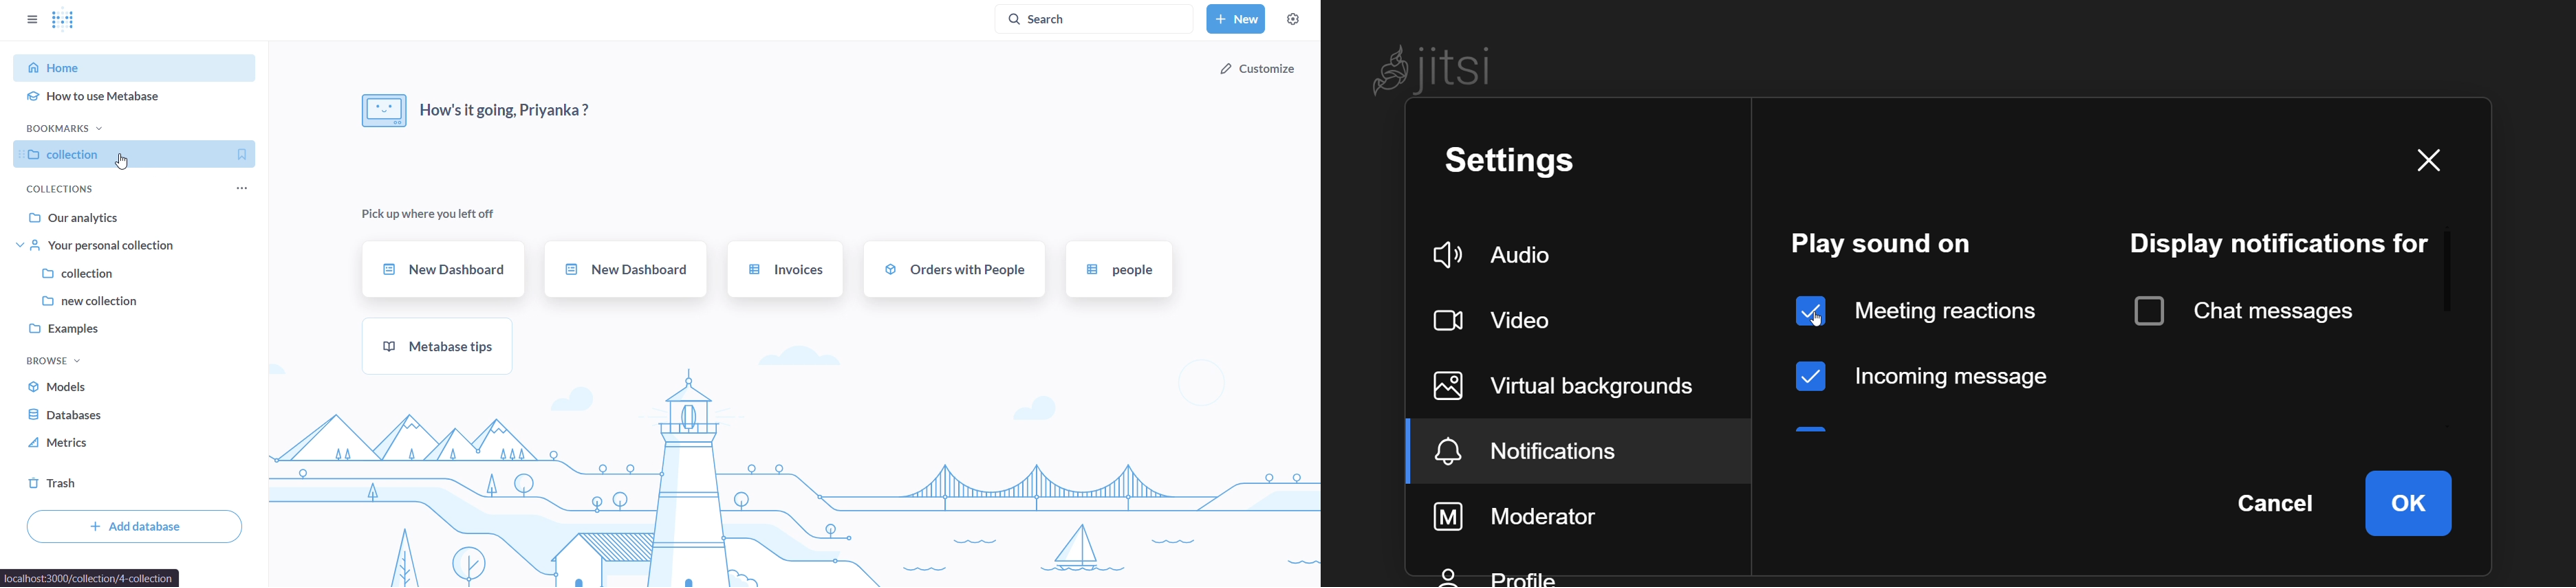  What do you see at coordinates (1508, 321) in the screenshot?
I see `video` at bounding box center [1508, 321].